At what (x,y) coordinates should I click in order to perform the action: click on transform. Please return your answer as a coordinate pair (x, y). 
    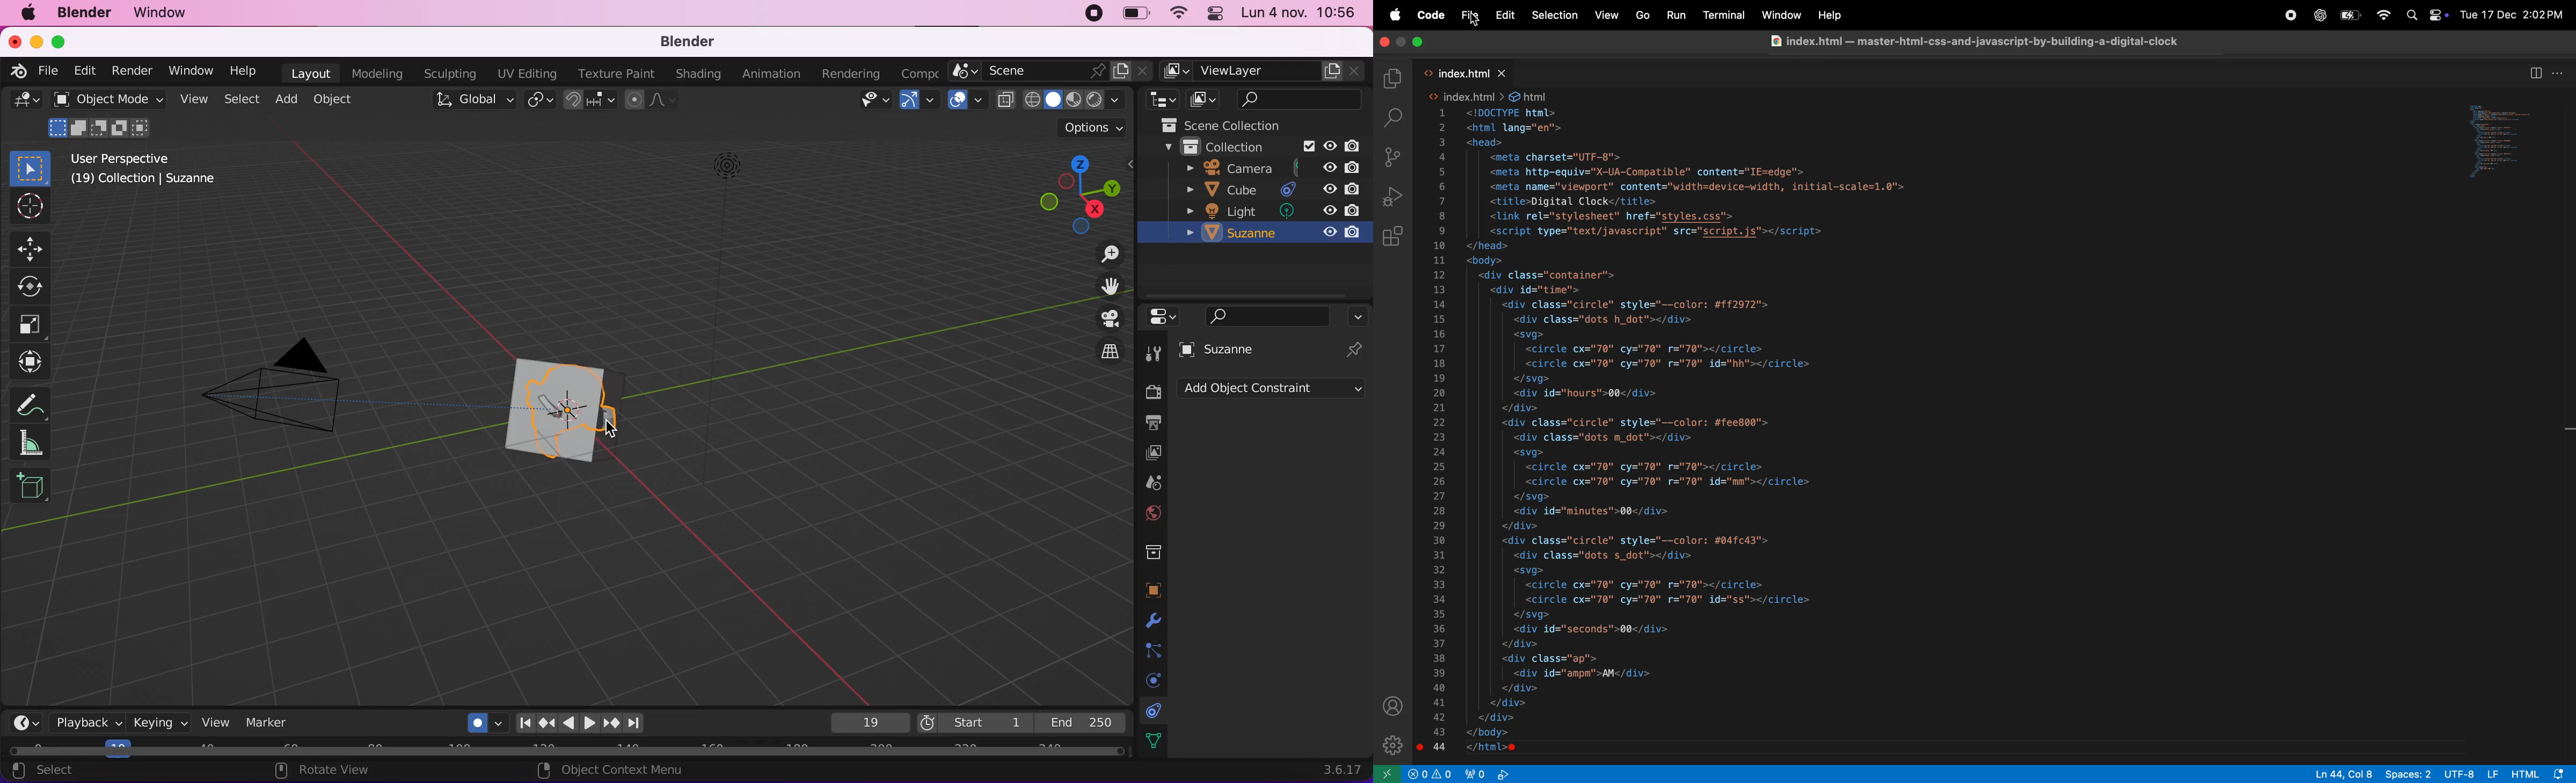
    Looking at the image, I should click on (33, 365).